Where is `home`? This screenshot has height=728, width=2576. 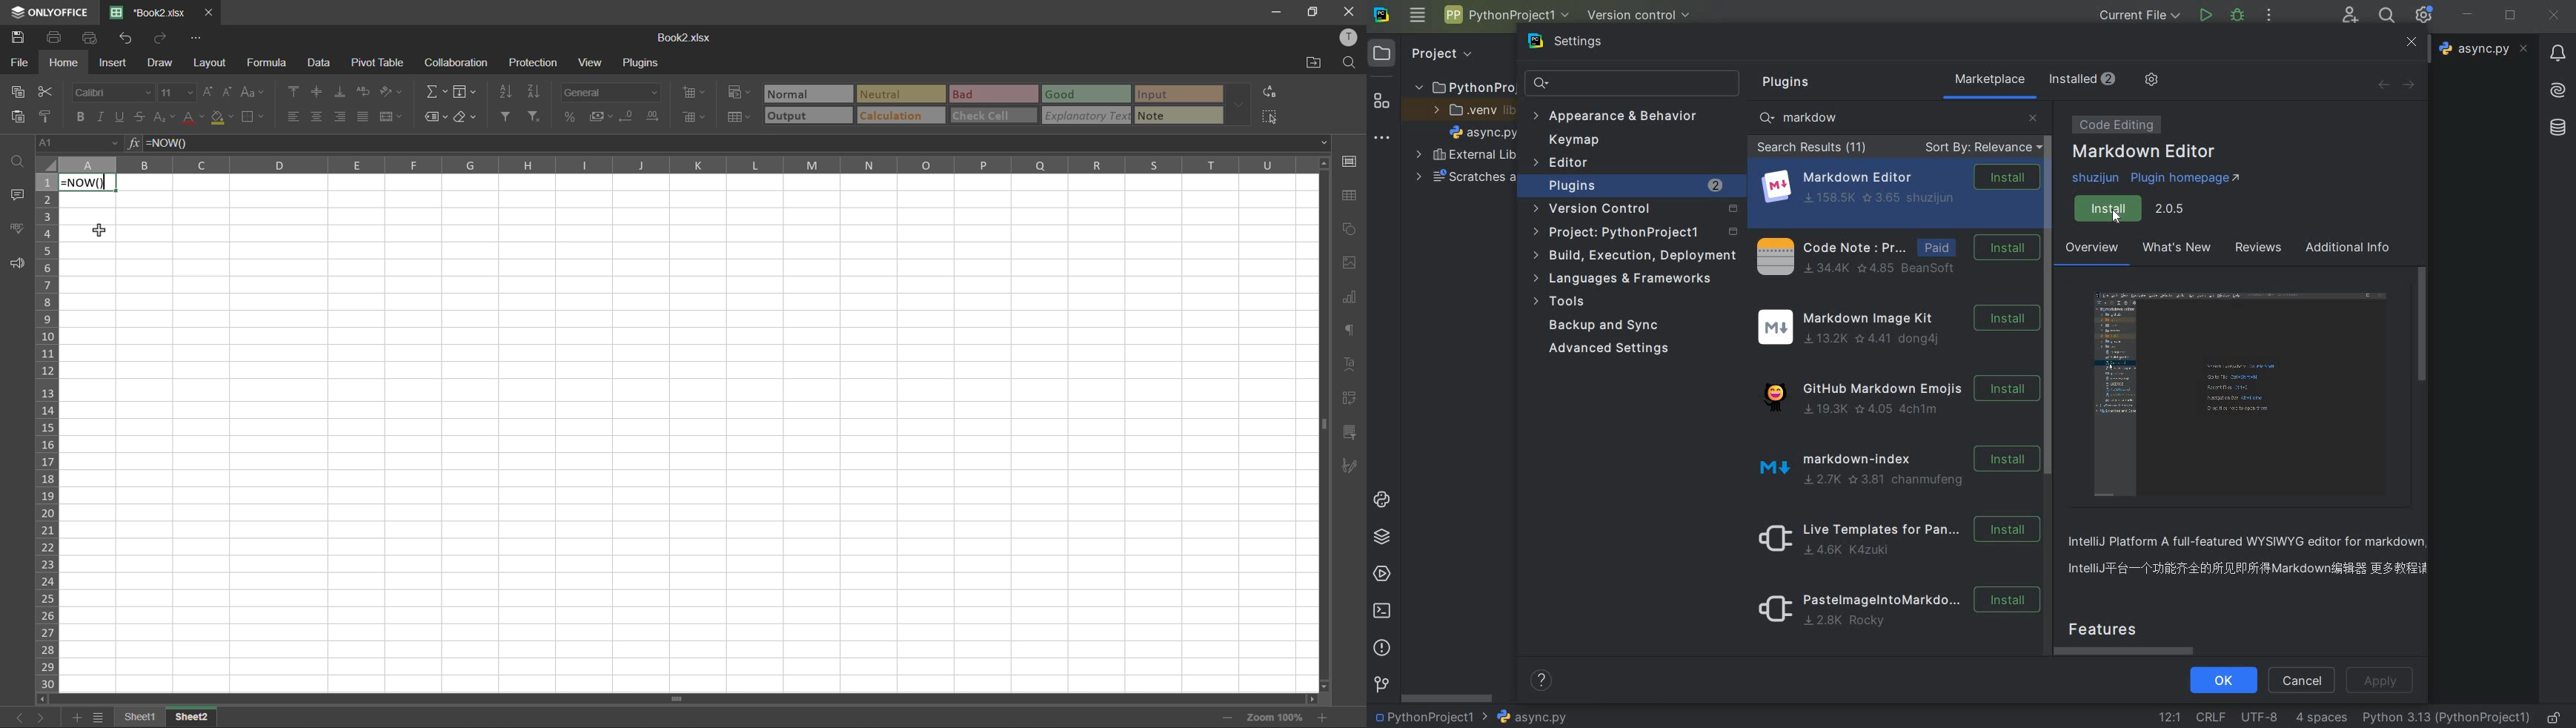 home is located at coordinates (64, 63).